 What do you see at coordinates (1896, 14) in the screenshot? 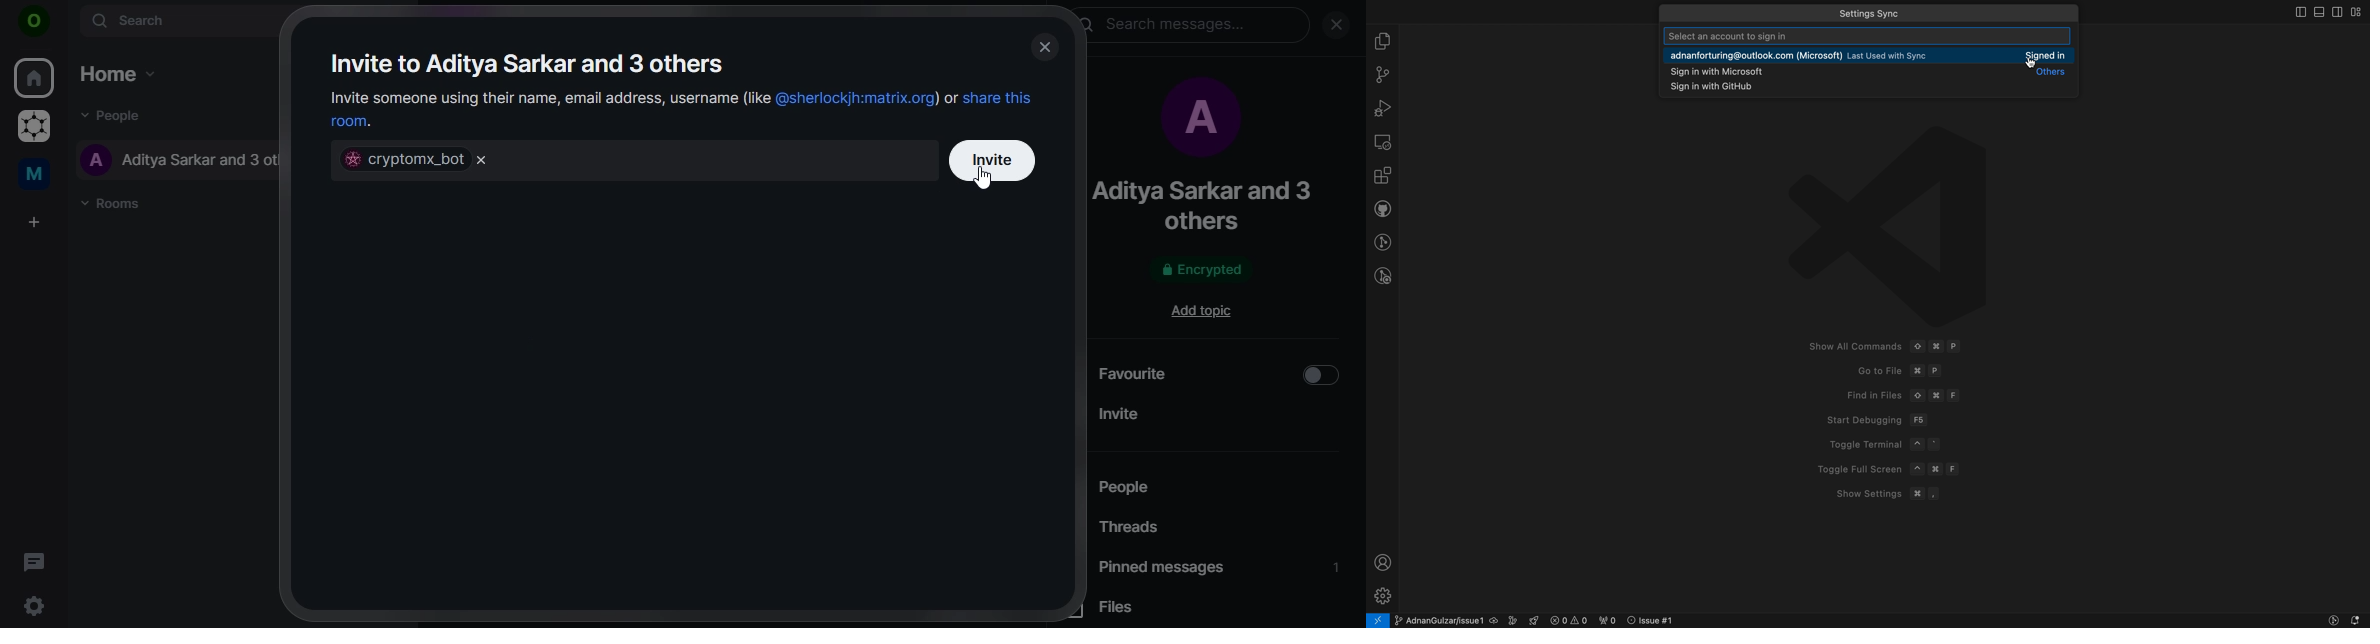
I see `quick menus` at bounding box center [1896, 14].